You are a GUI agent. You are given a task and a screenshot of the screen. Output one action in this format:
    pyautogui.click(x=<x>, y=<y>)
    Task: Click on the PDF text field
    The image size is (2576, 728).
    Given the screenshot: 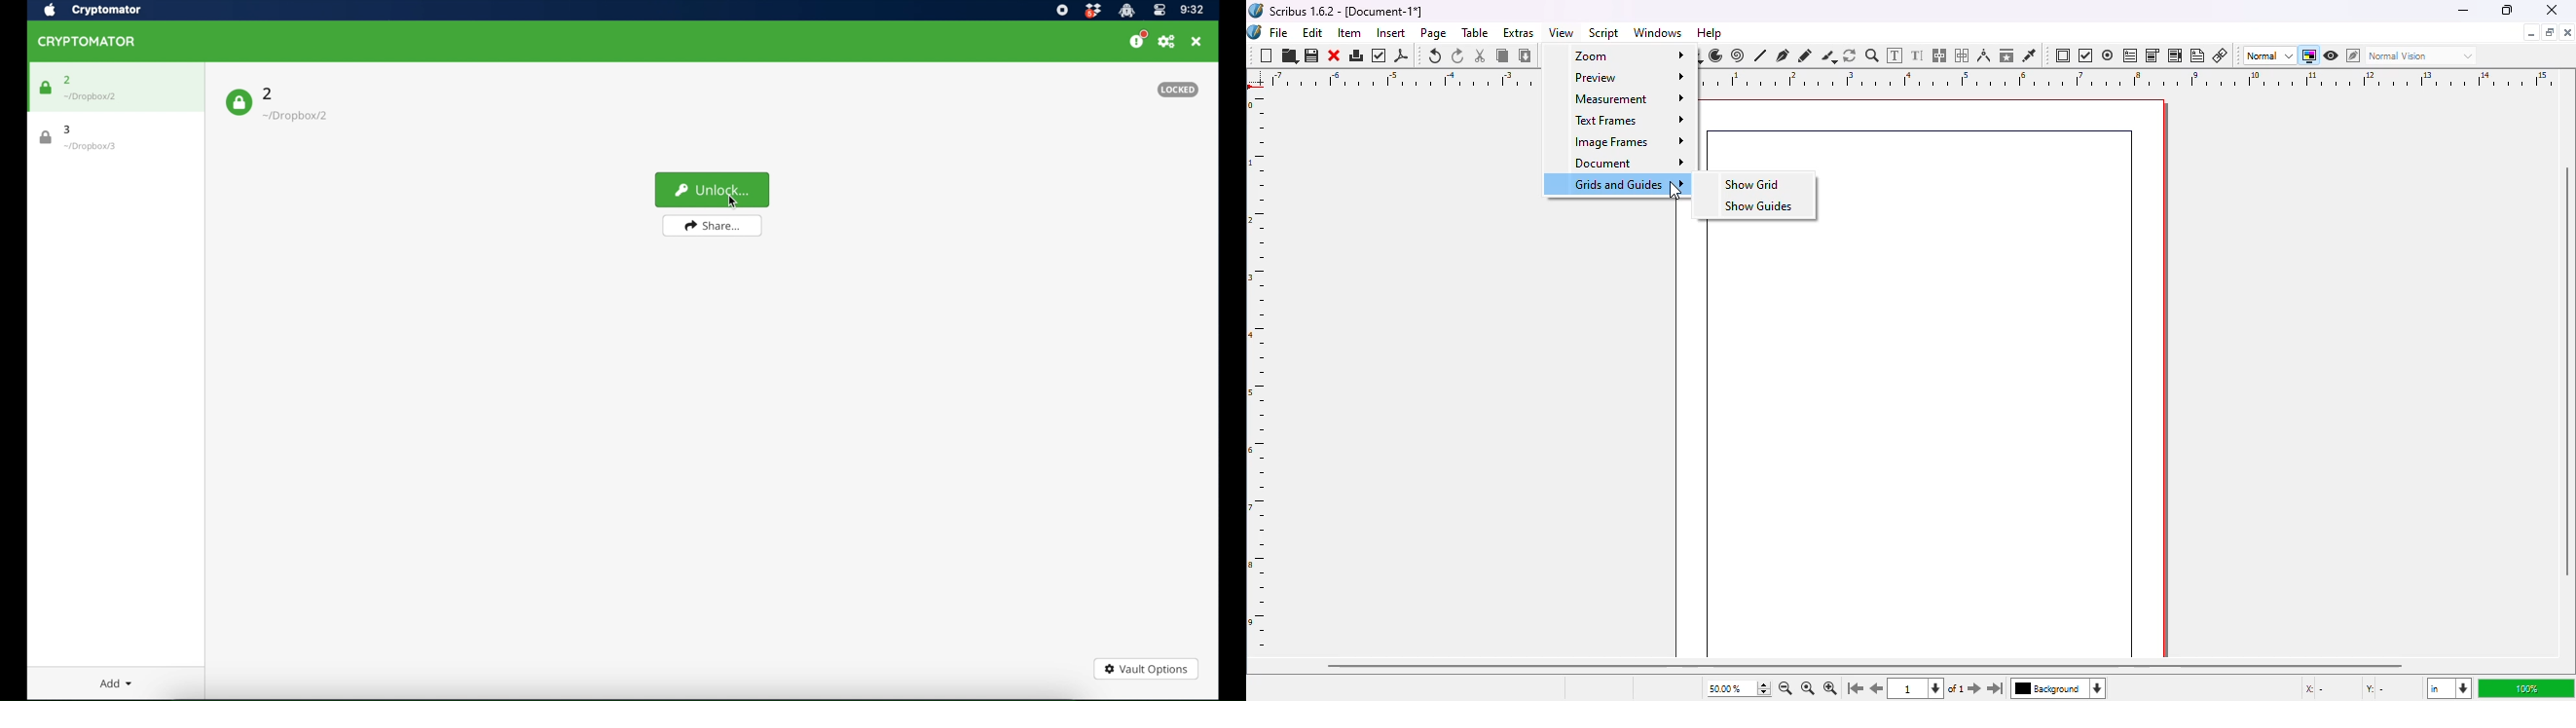 What is the action you would take?
    pyautogui.click(x=2130, y=55)
    